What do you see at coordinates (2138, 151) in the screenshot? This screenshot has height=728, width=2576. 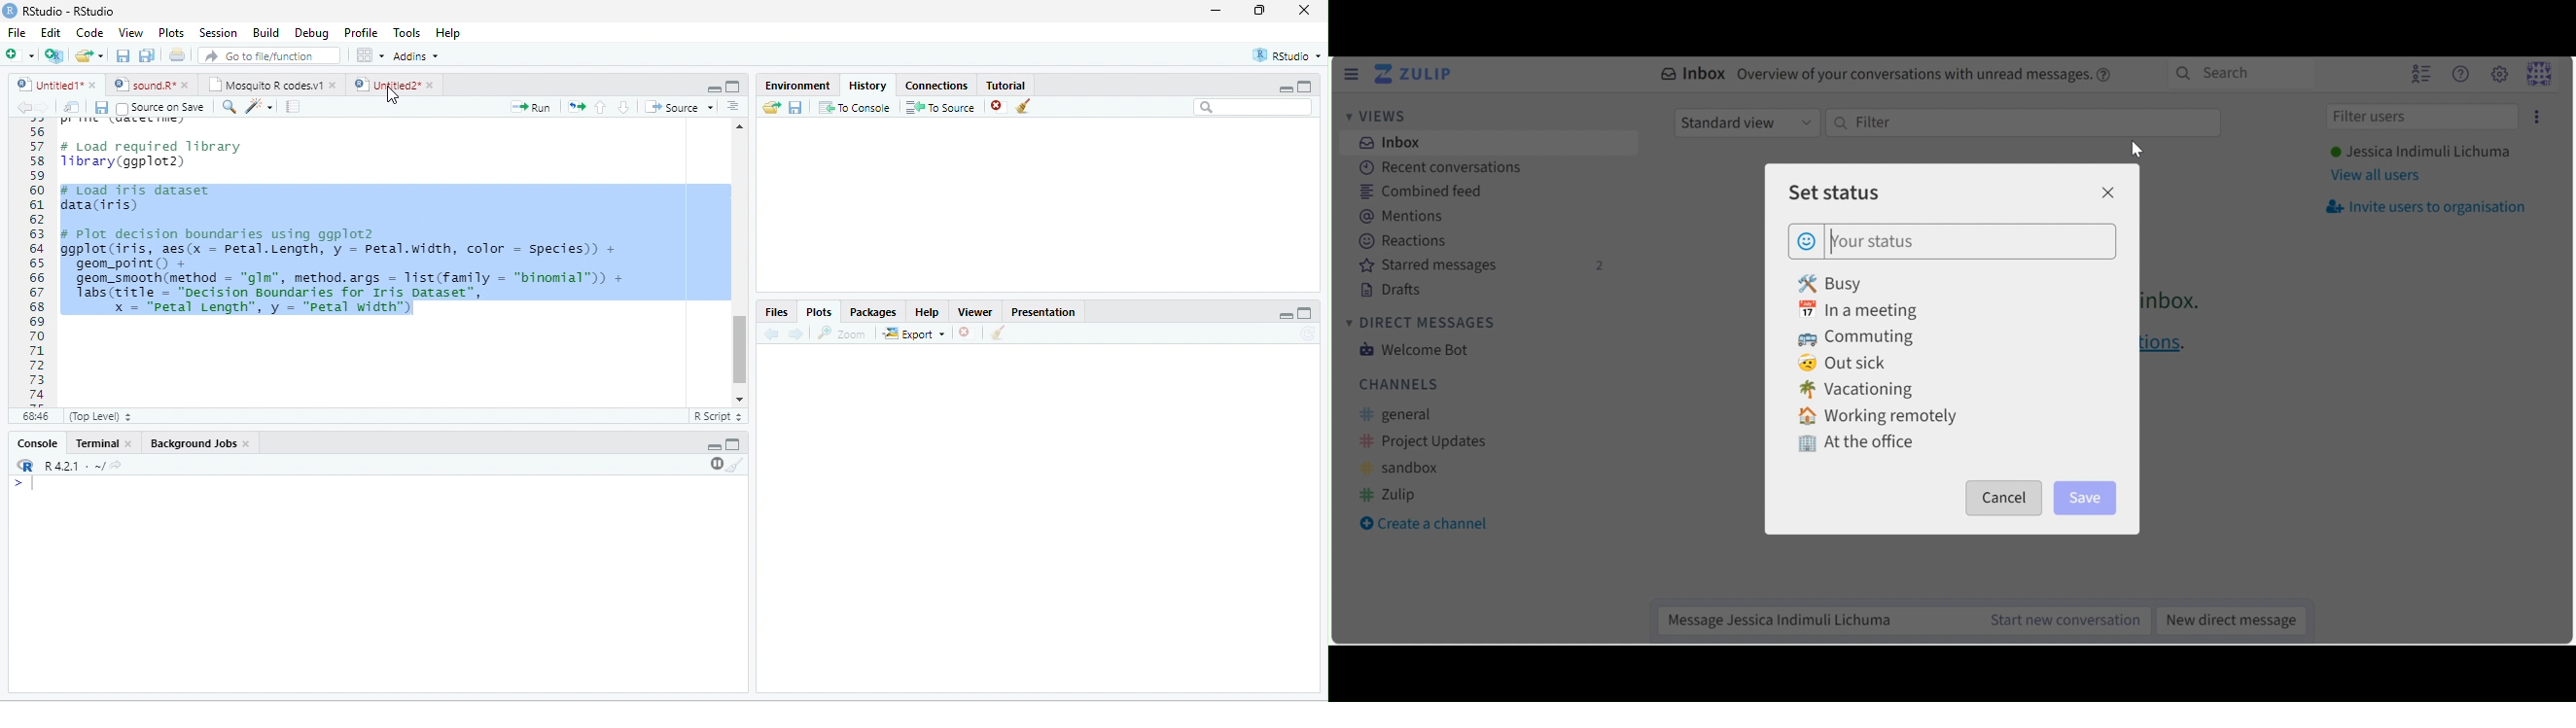 I see `cursor` at bounding box center [2138, 151].